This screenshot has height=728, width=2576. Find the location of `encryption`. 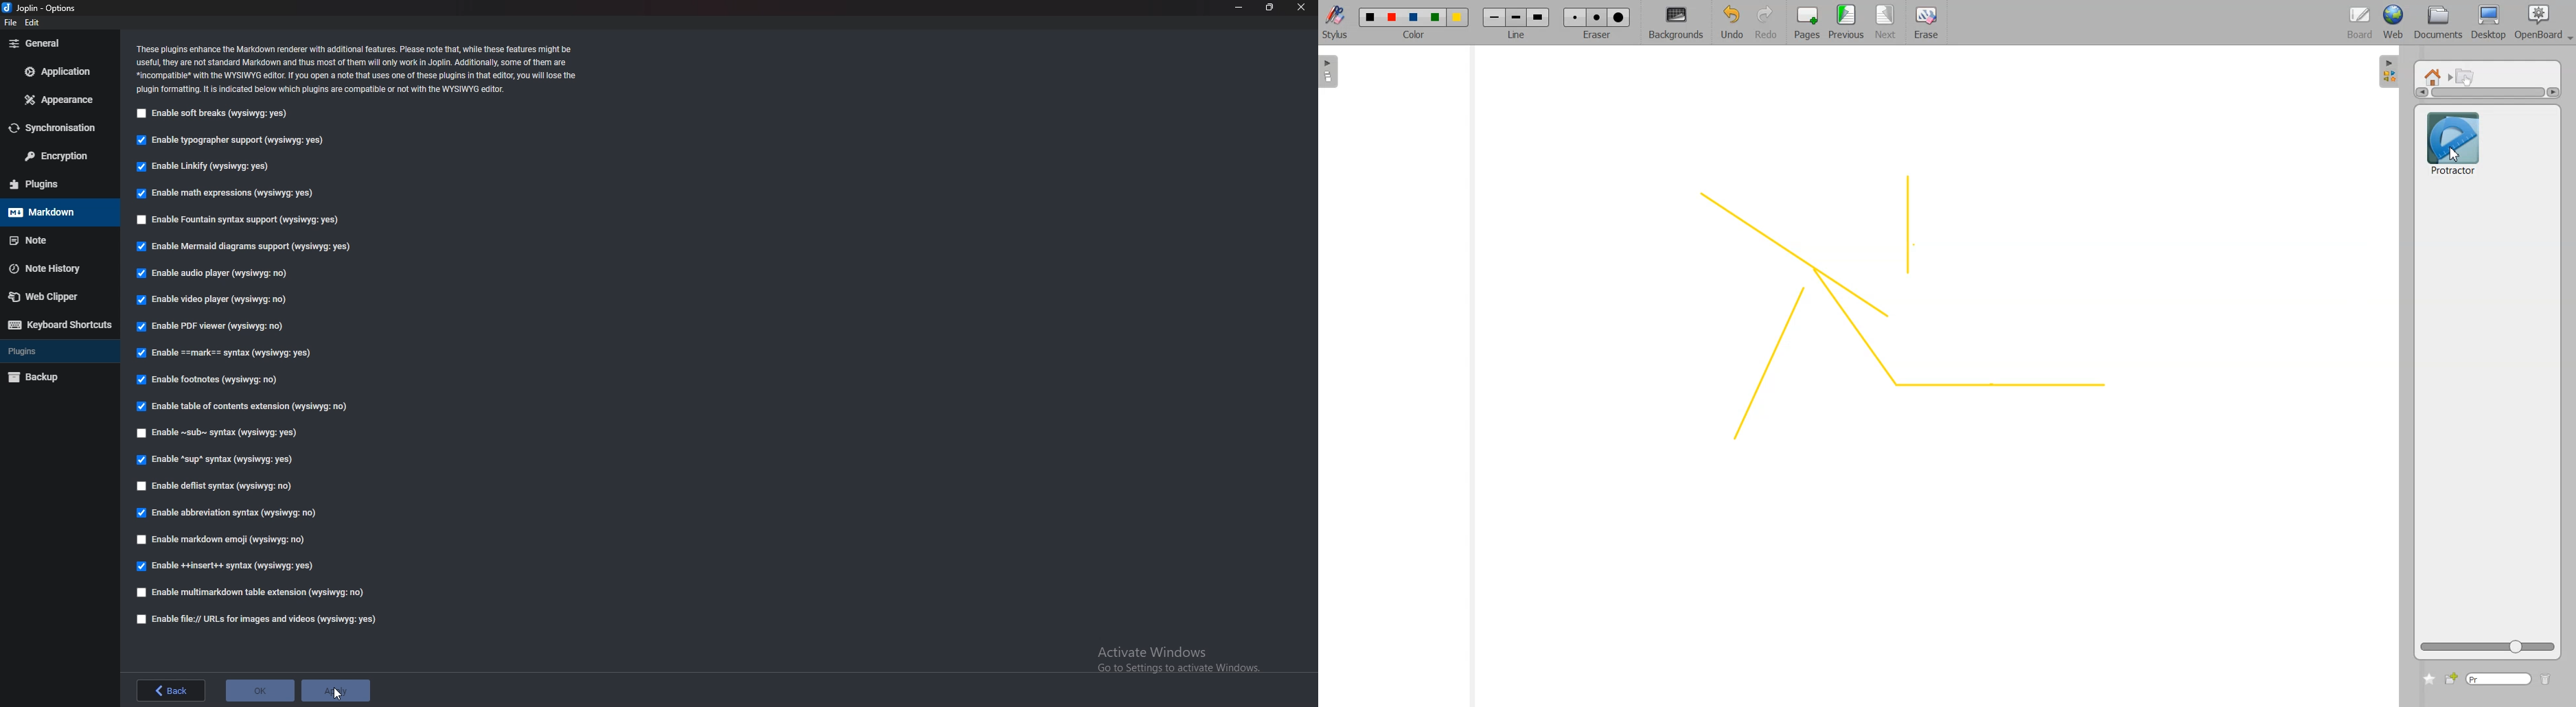

encryption is located at coordinates (61, 155).